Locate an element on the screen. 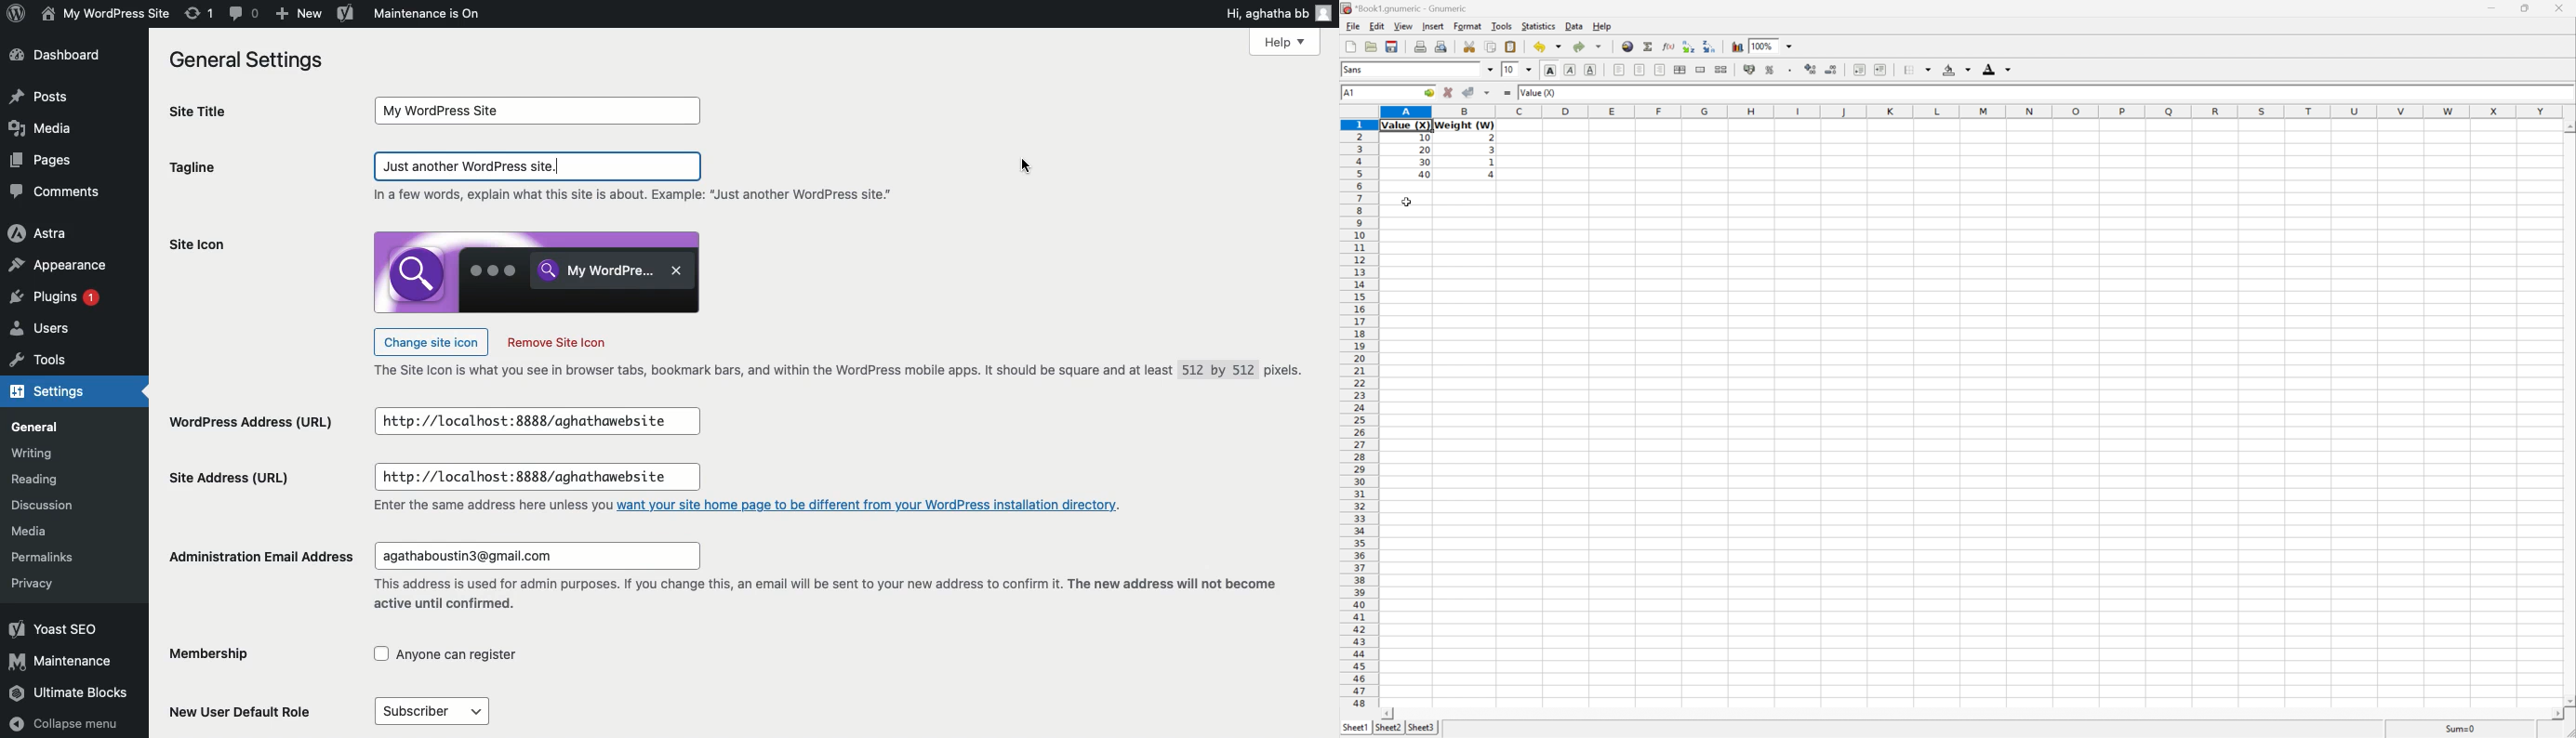 The width and height of the screenshot is (2576, 756). Foreground is located at coordinates (2000, 68).